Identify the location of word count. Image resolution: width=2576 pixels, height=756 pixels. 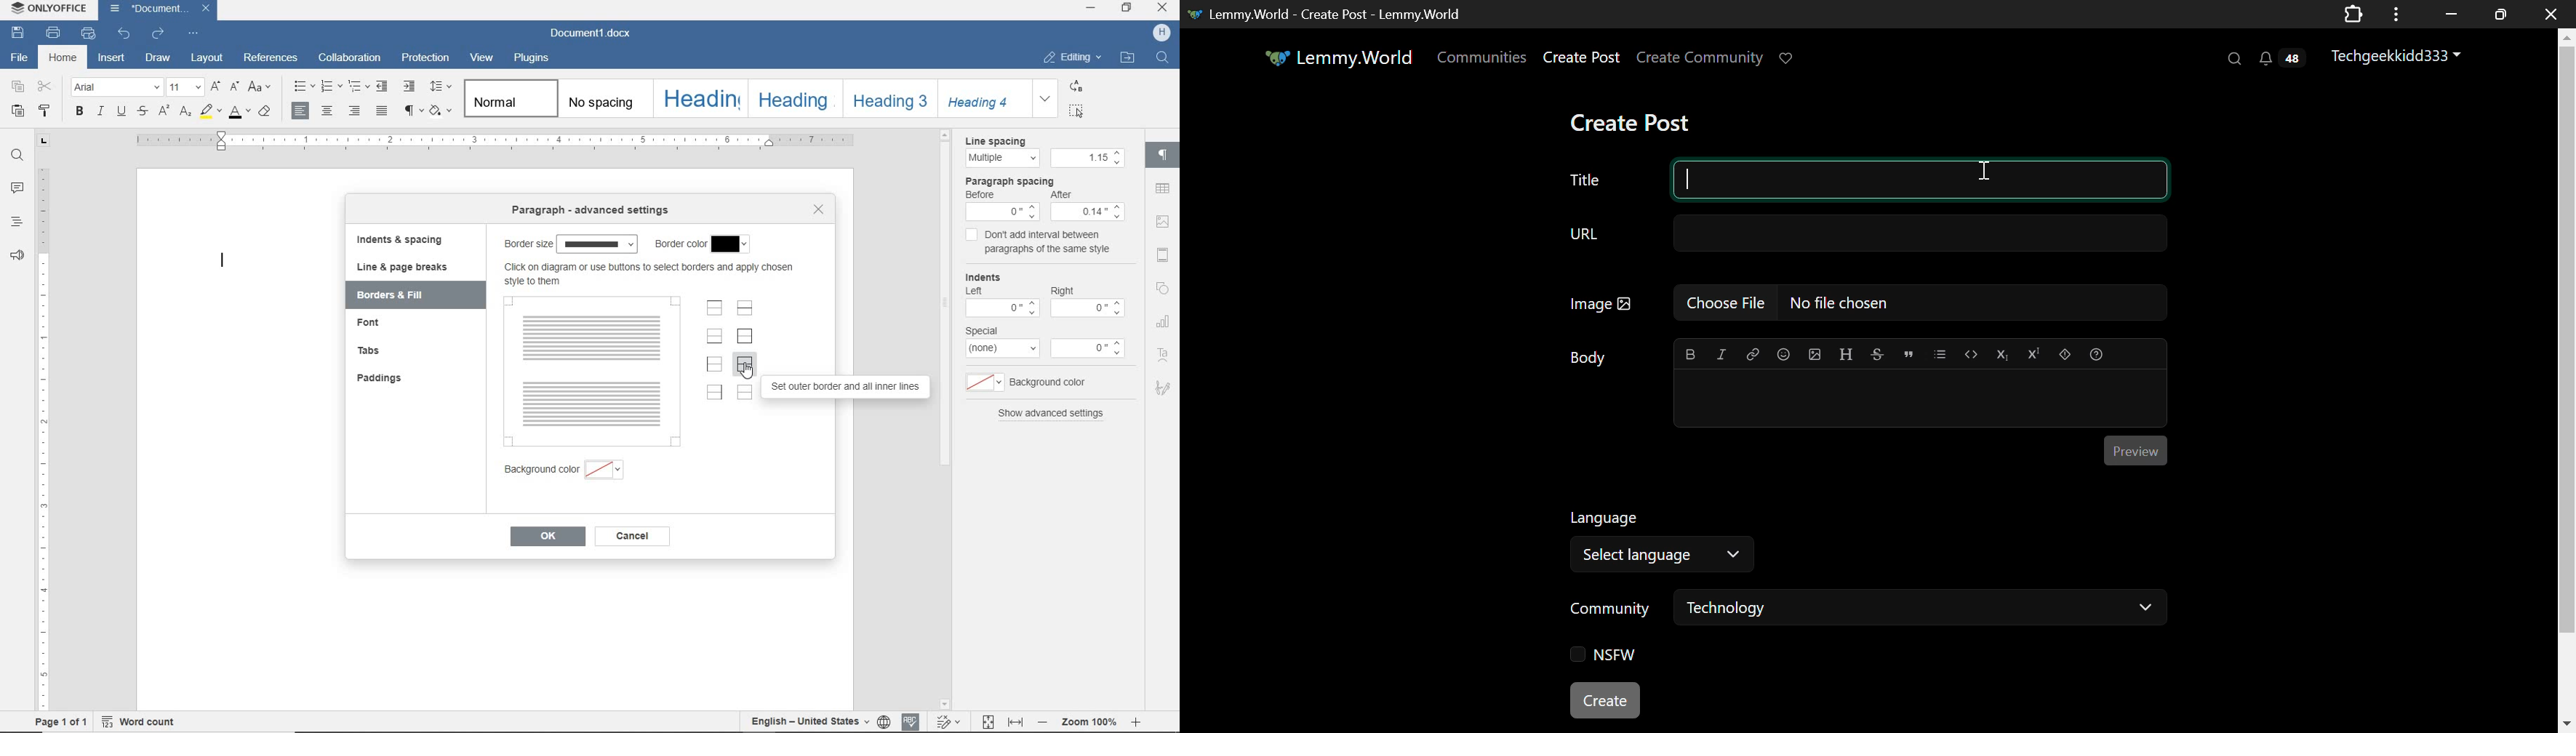
(140, 722).